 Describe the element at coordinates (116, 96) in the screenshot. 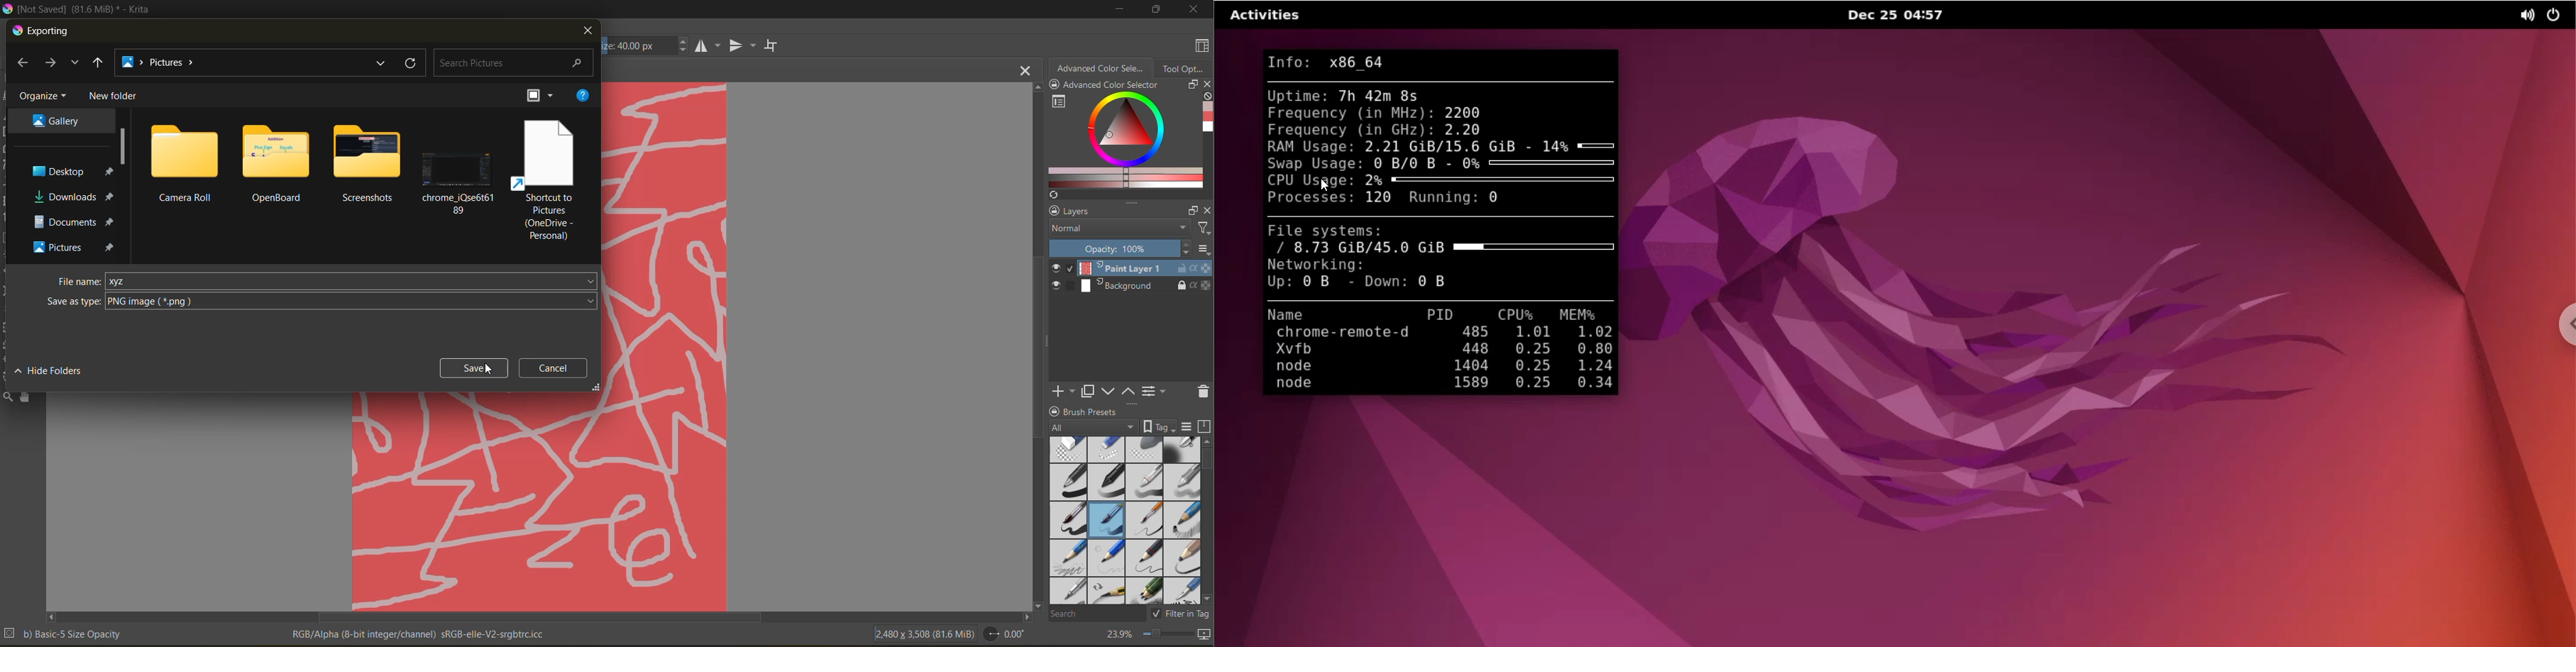

I see `new folder` at that location.